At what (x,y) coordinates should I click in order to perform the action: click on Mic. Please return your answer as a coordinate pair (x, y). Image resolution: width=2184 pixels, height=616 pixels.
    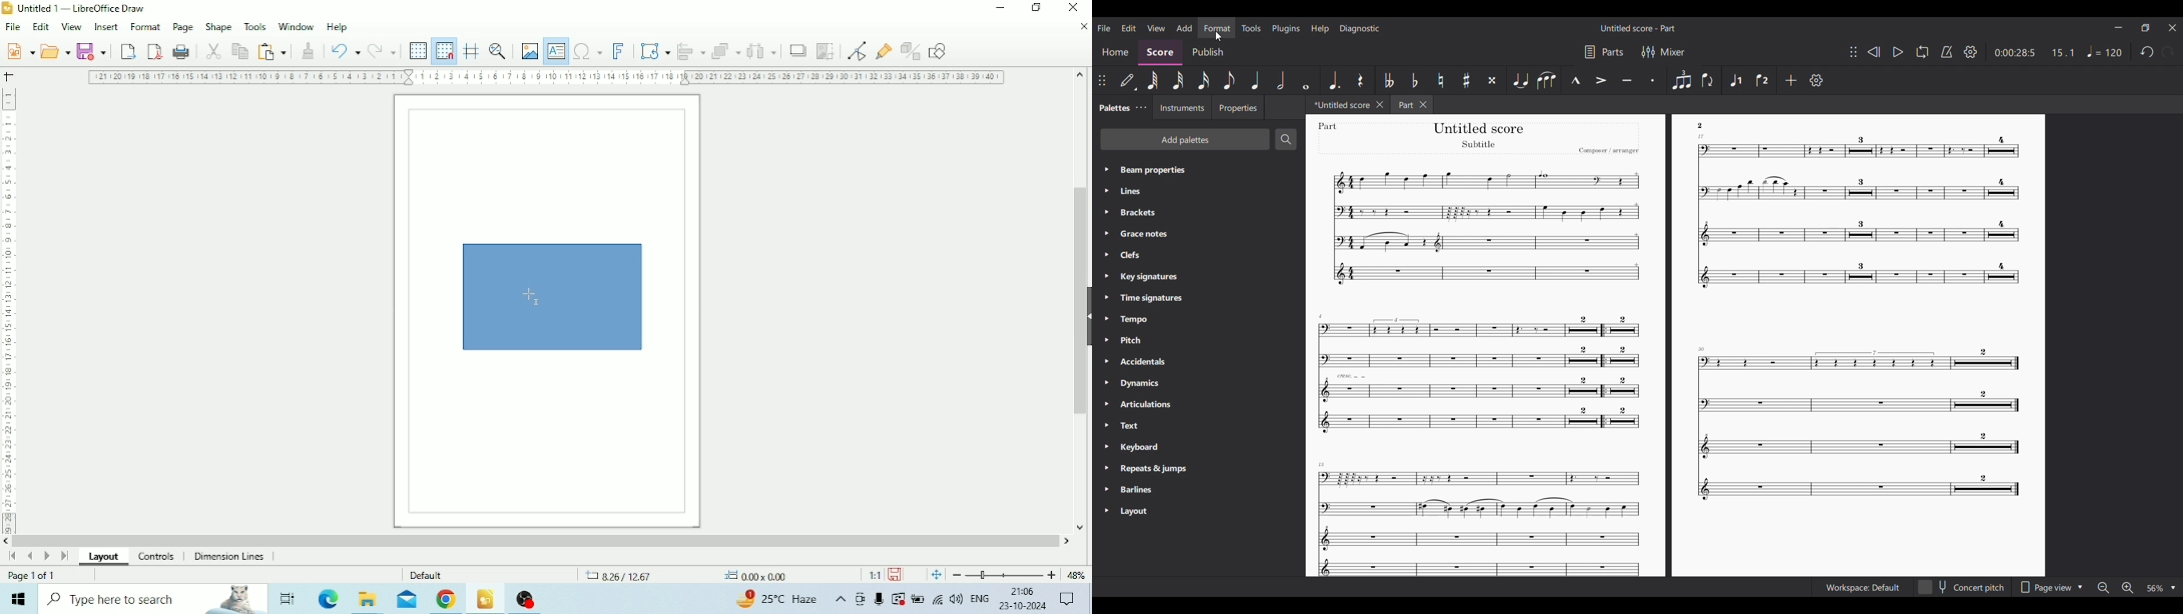
    Looking at the image, I should click on (879, 600).